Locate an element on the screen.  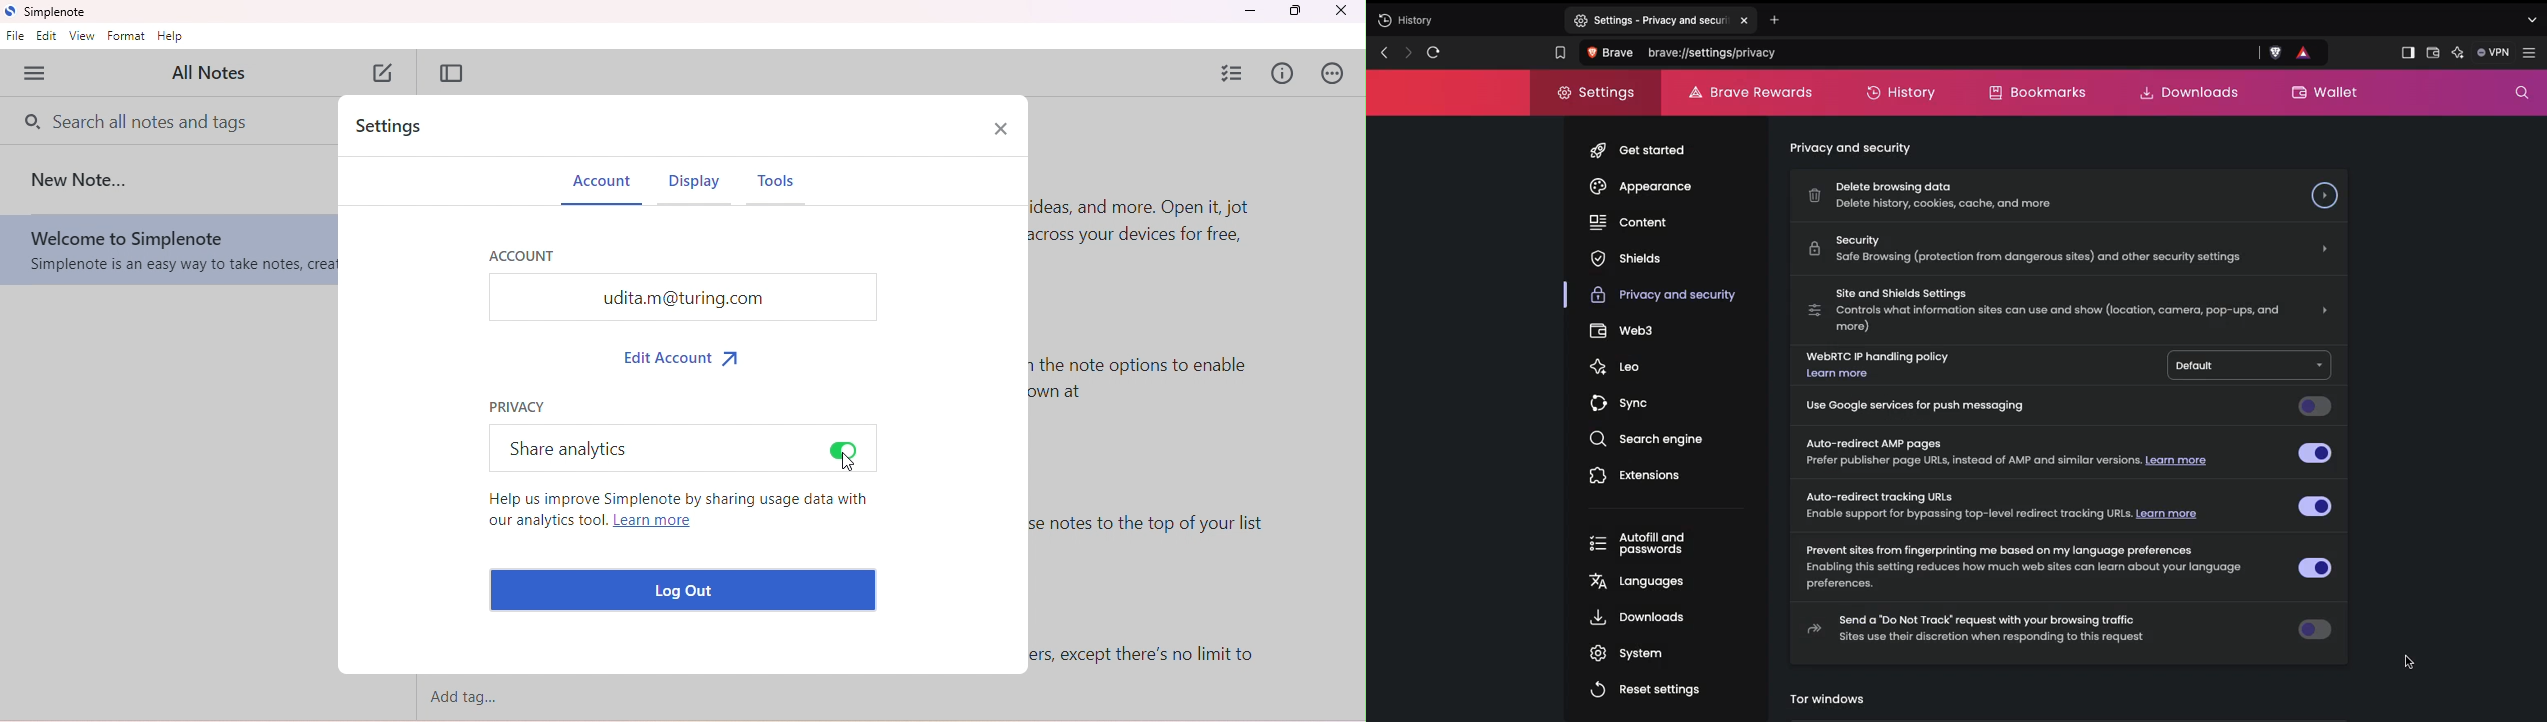
Wallet is located at coordinates (2432, 54).